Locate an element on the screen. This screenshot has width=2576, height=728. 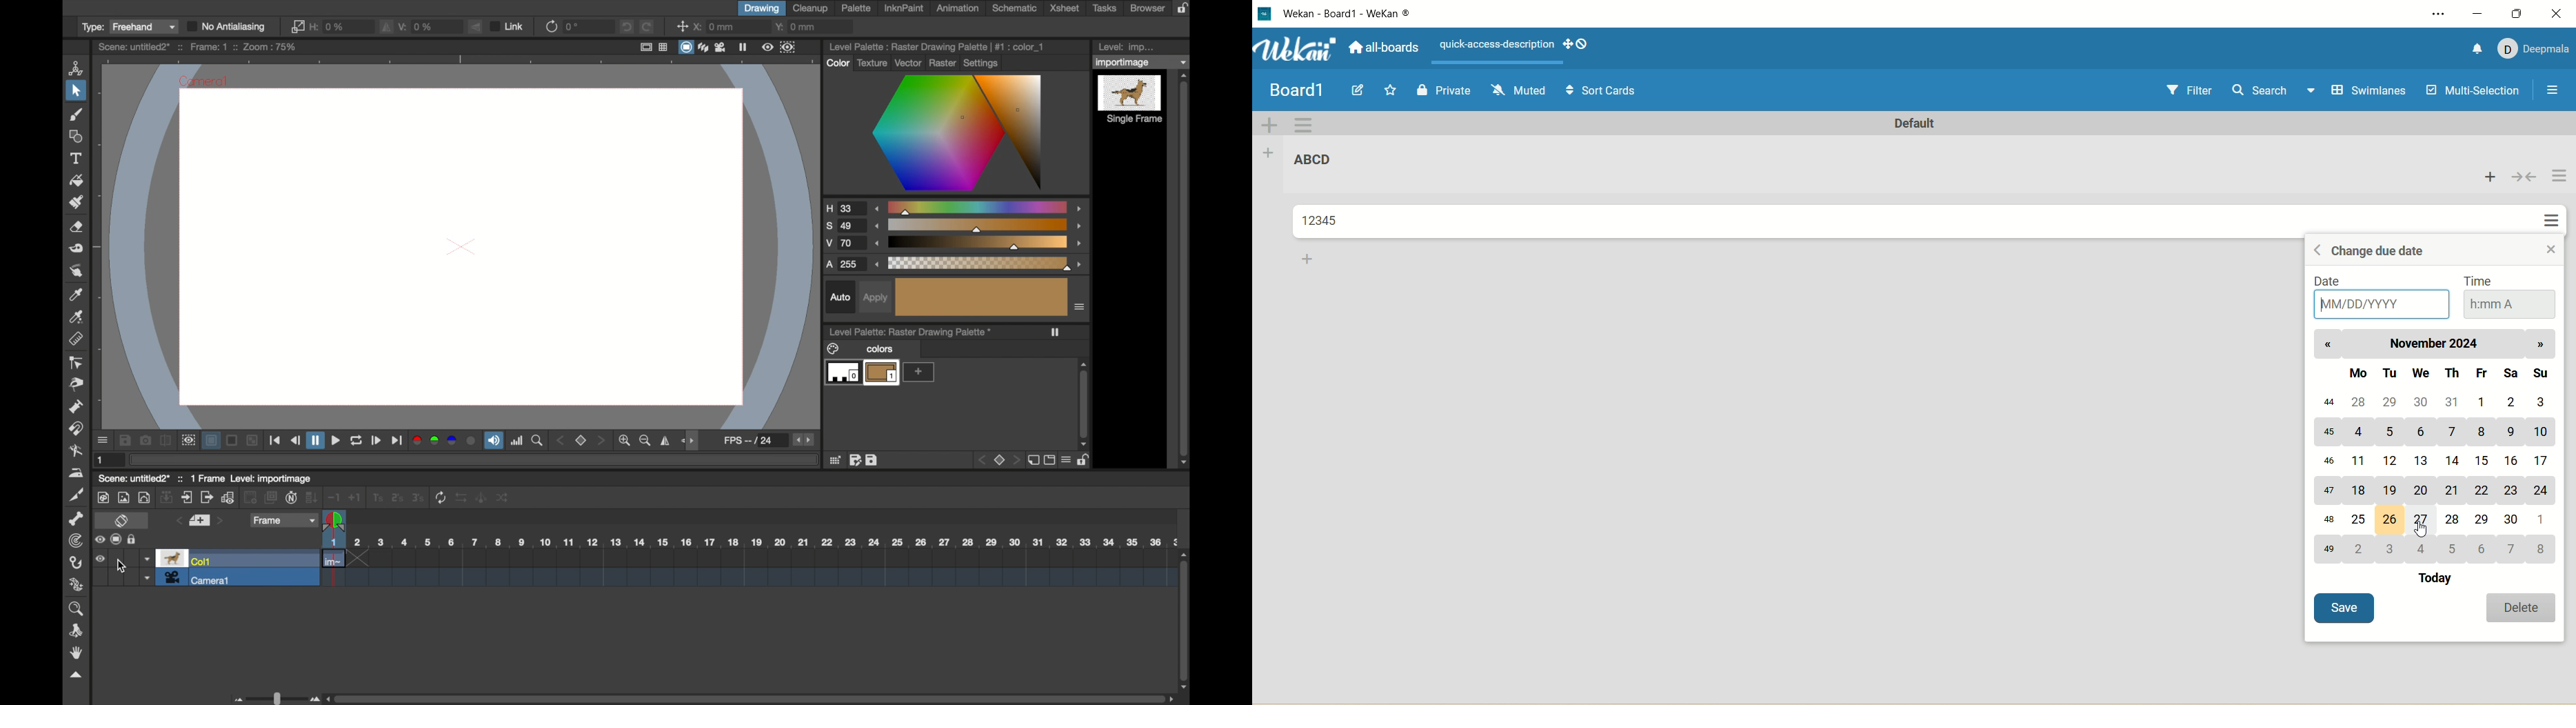
today is located at coordinates (2441, 579).